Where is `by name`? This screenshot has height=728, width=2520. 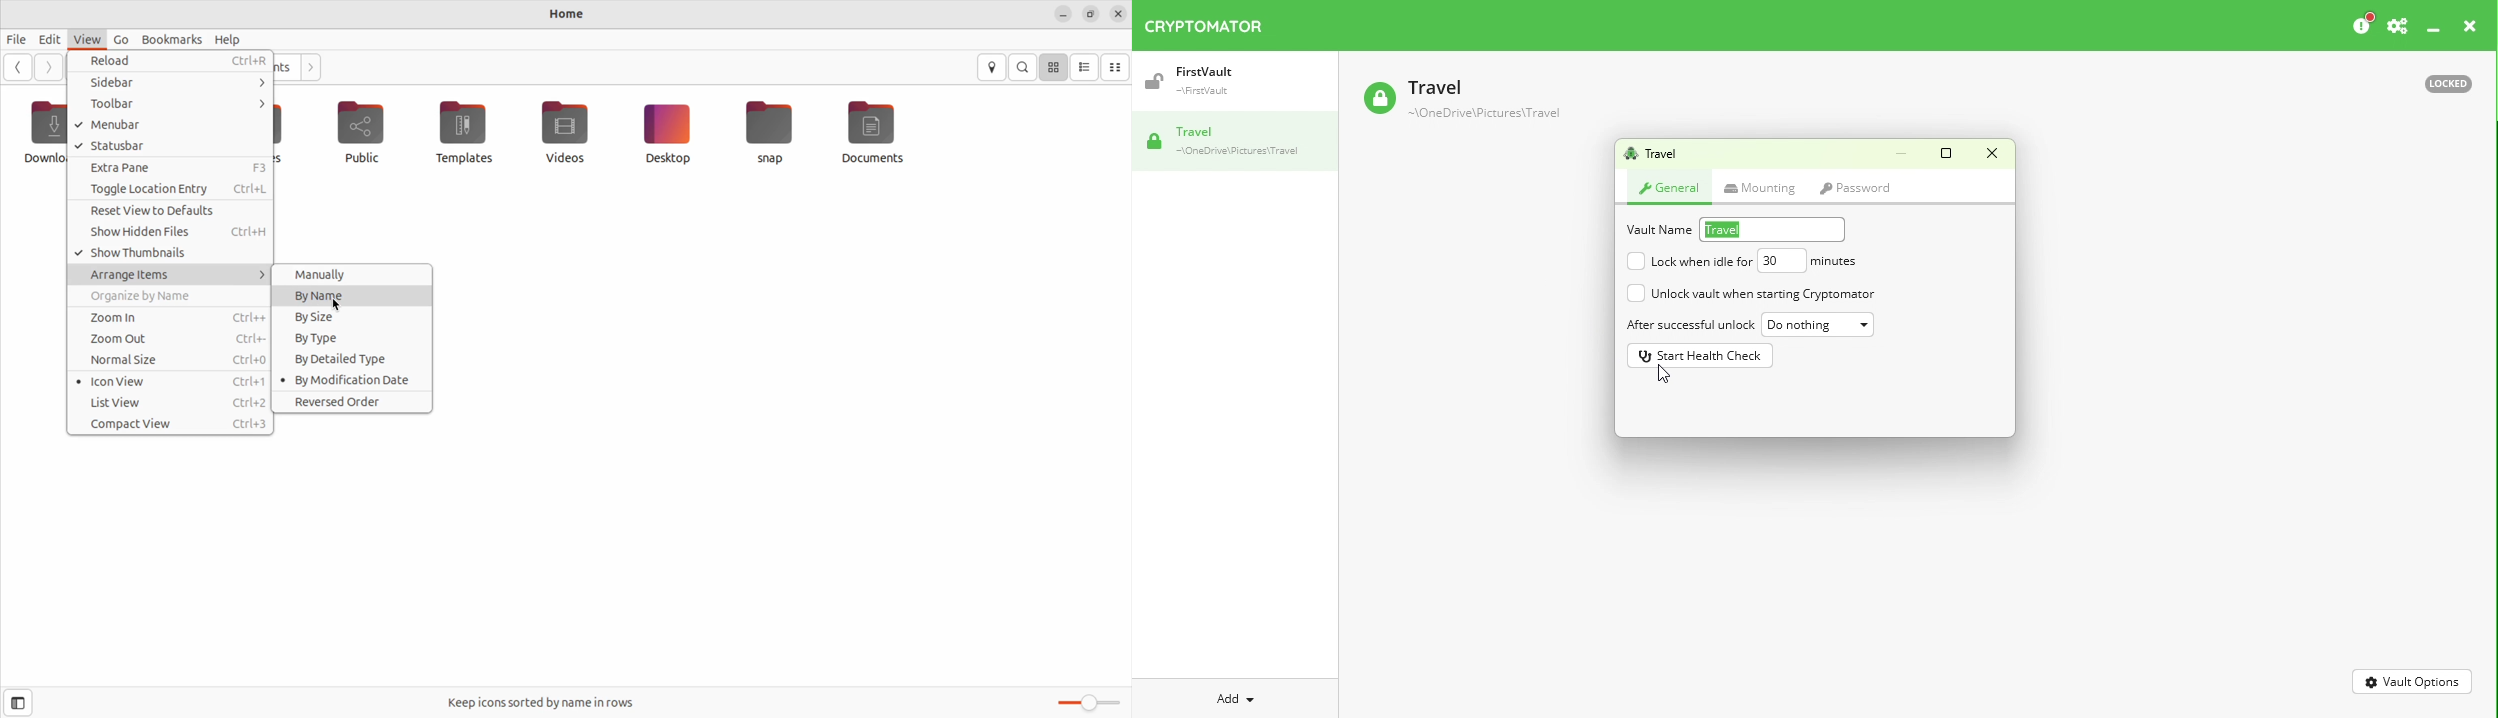 by name is located at coordinates (353, 295).